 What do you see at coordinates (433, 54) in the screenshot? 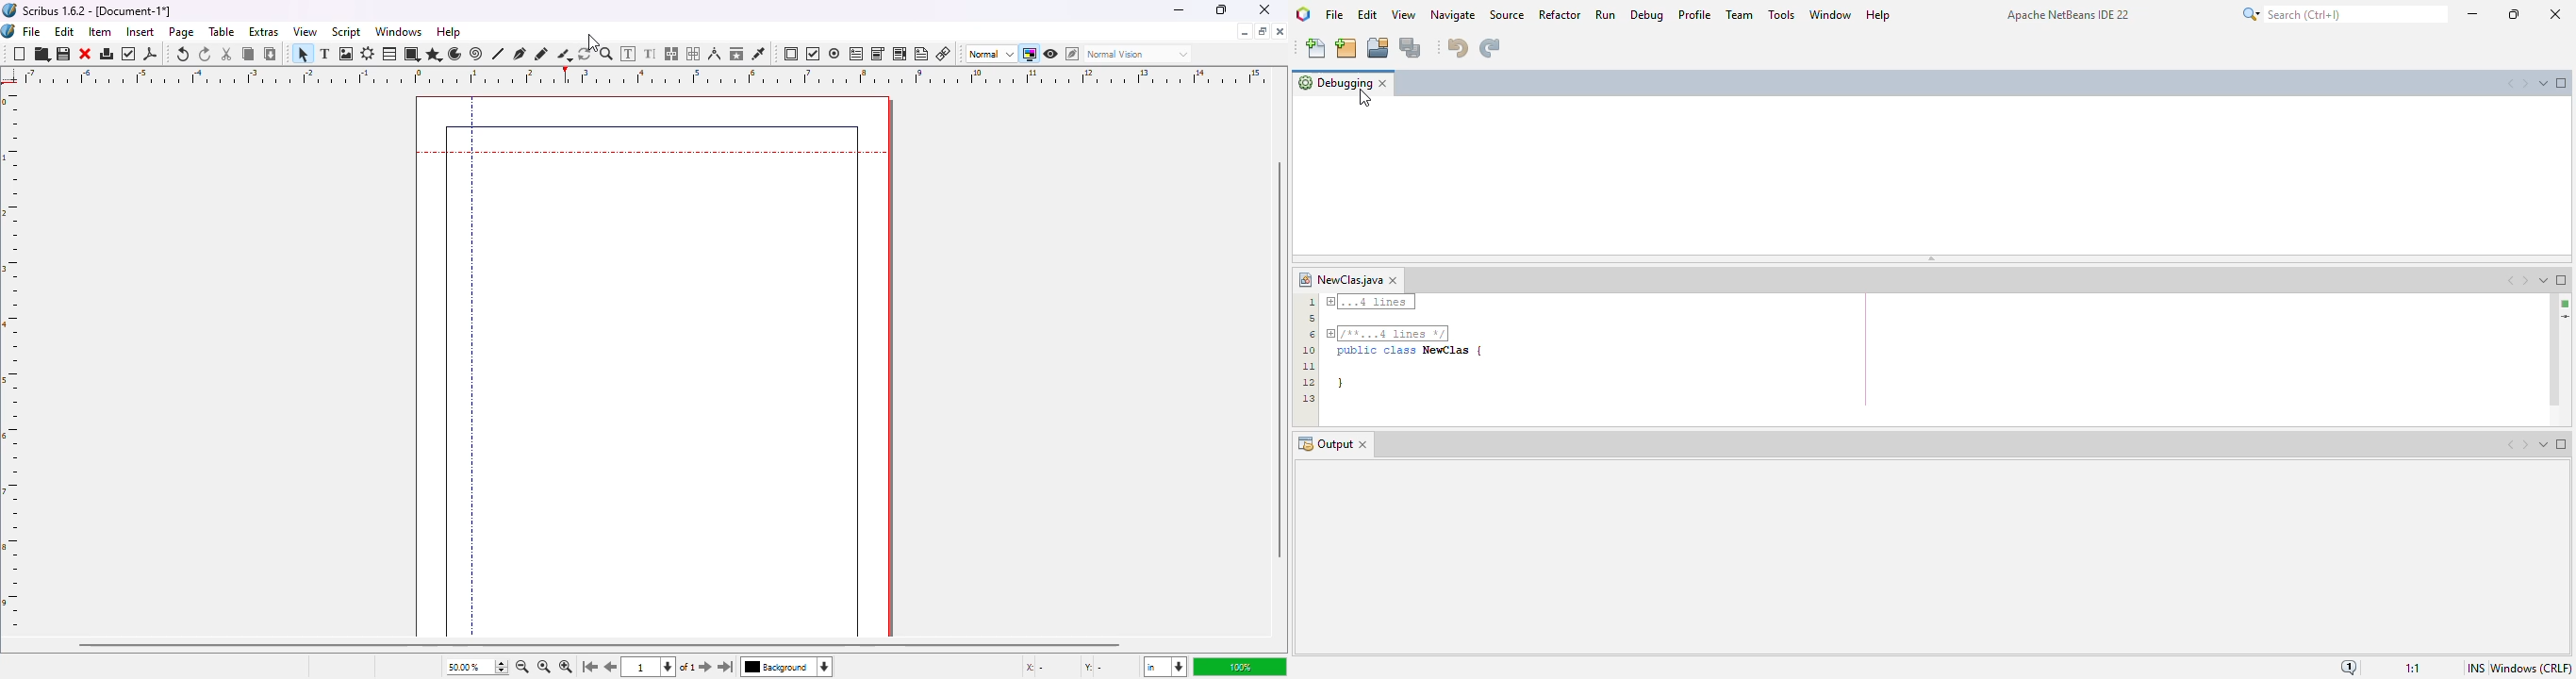
I see `polygon` at bounding box center [433, 54].